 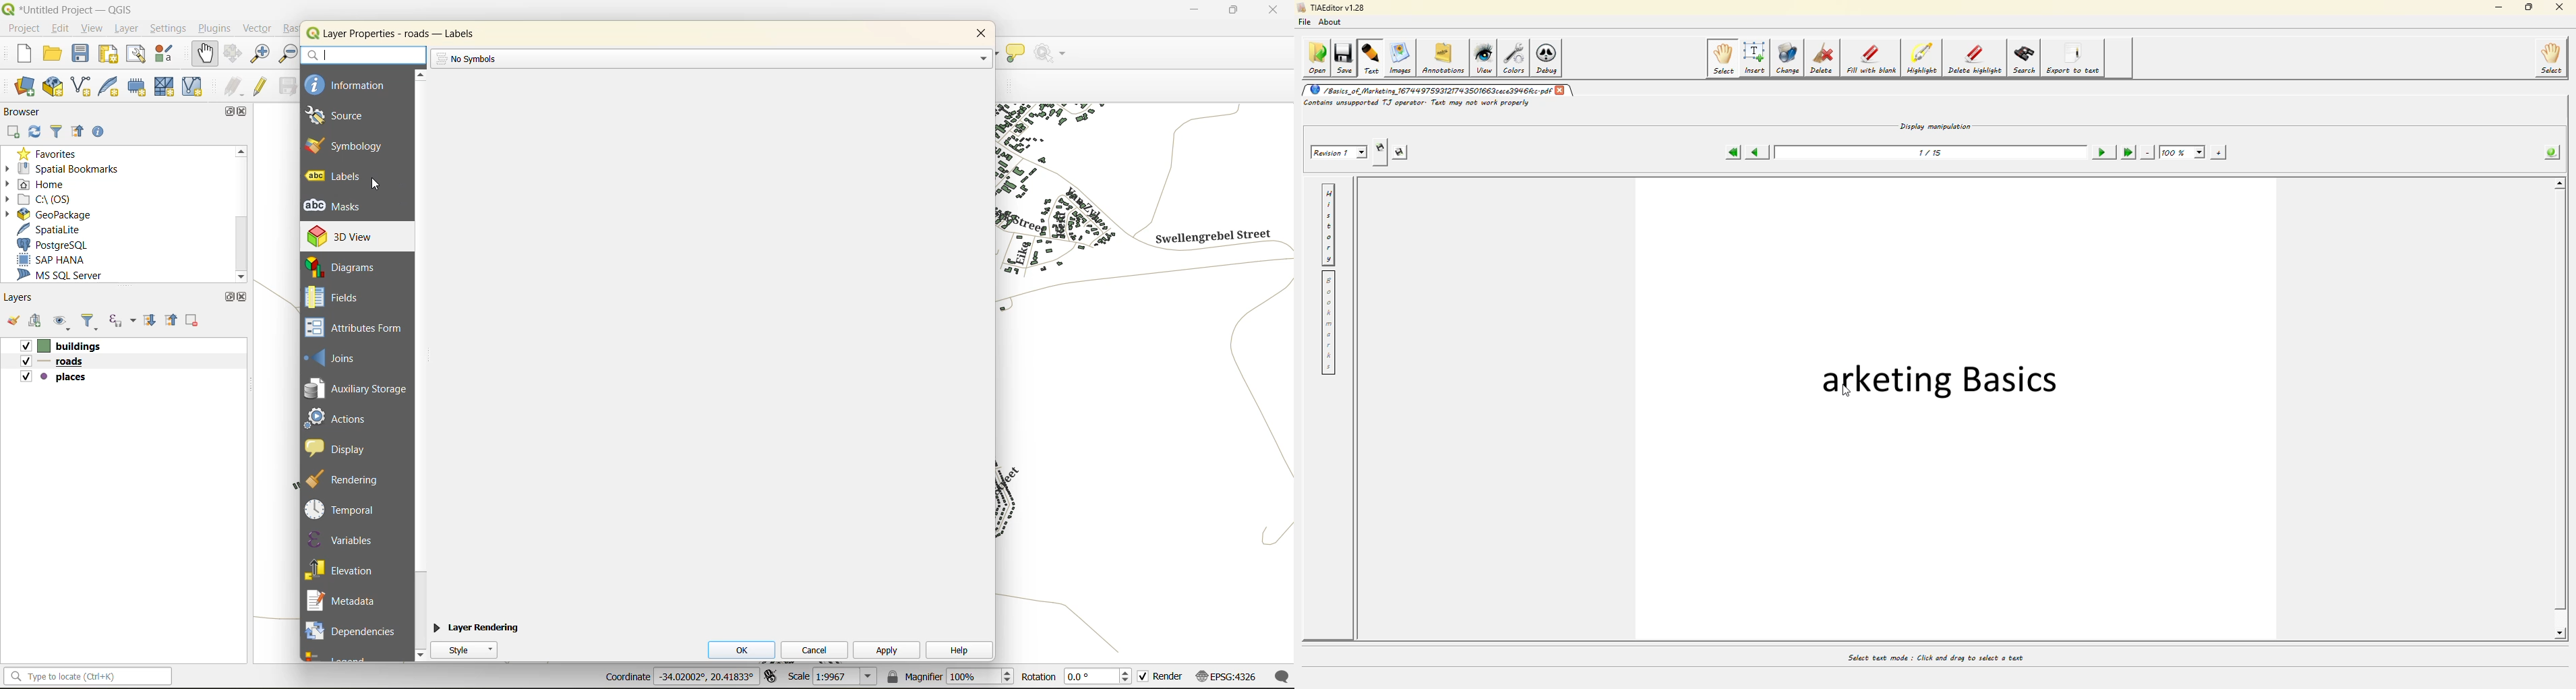 What do you see at coordinates (821, 651) in the screenshot?
I see `cancel` at bounding box center [821, 651].